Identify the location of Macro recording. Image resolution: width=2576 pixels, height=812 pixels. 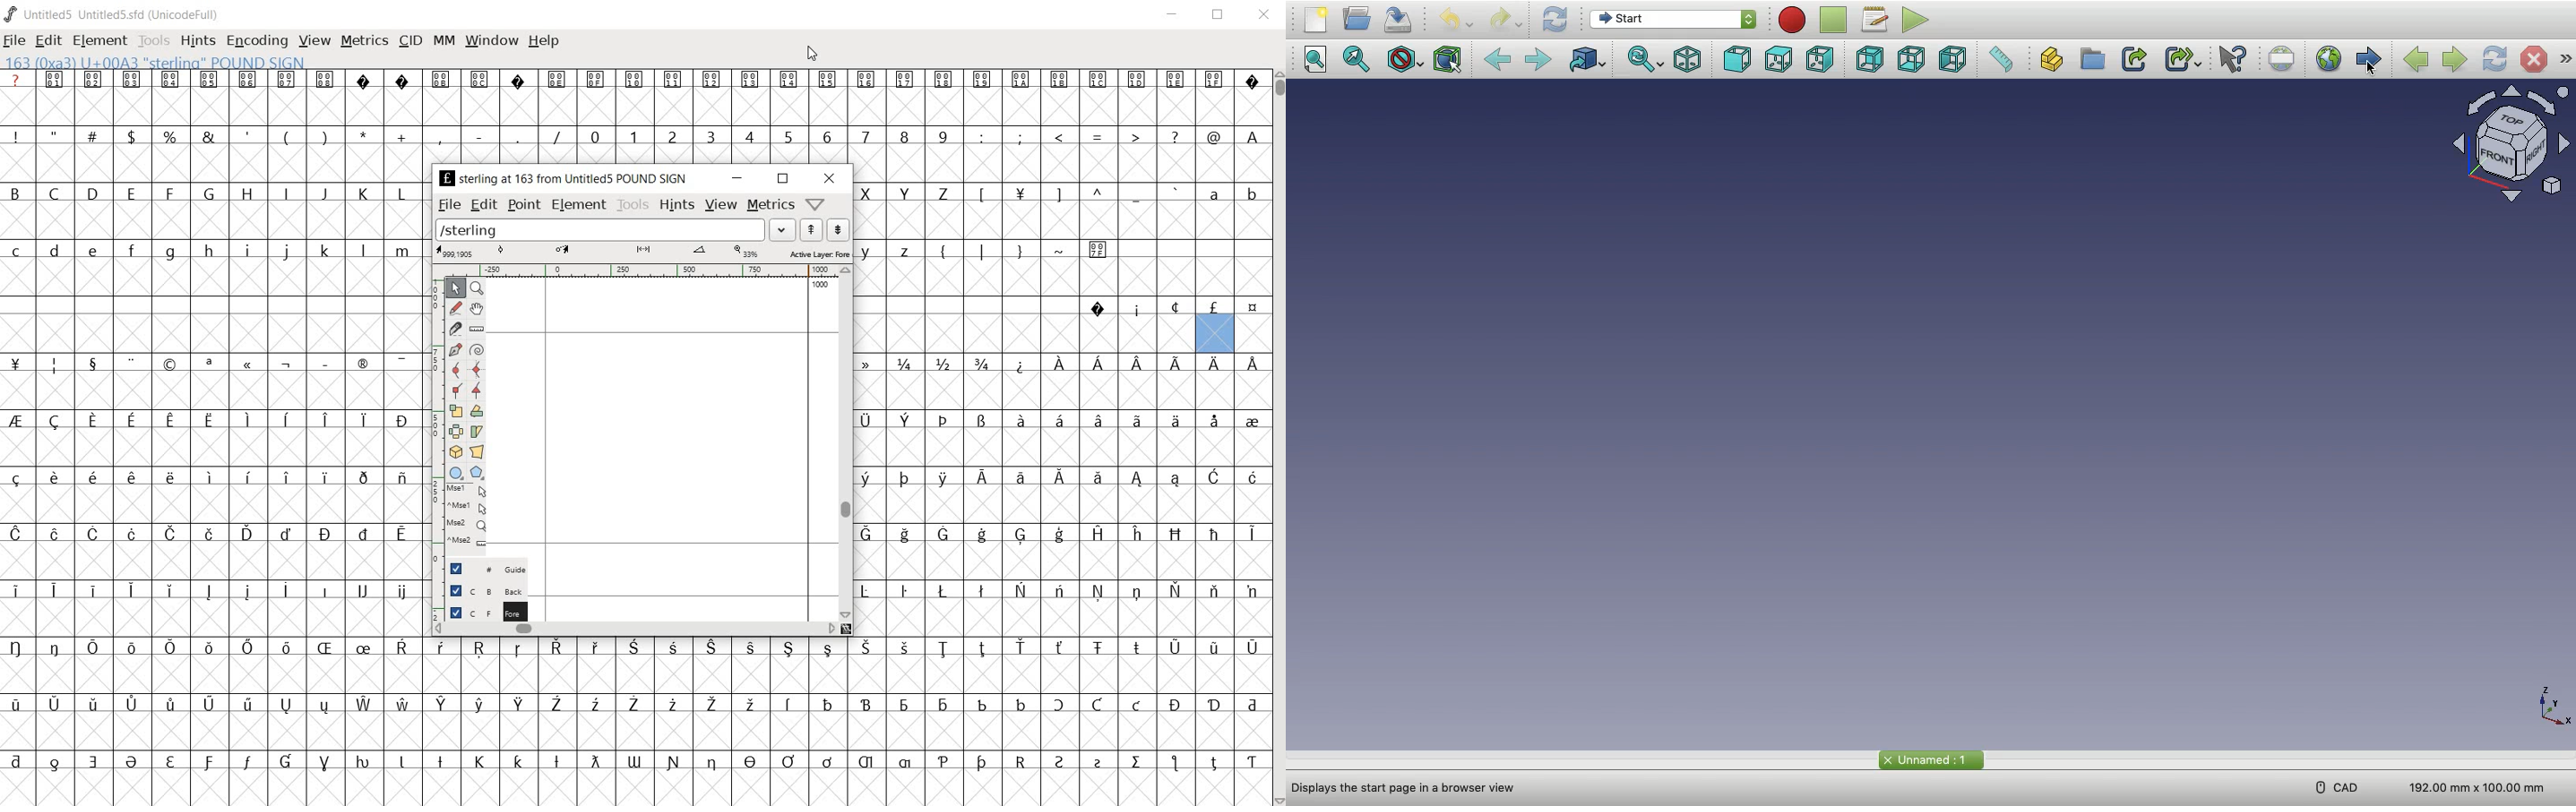
(1794, 20).